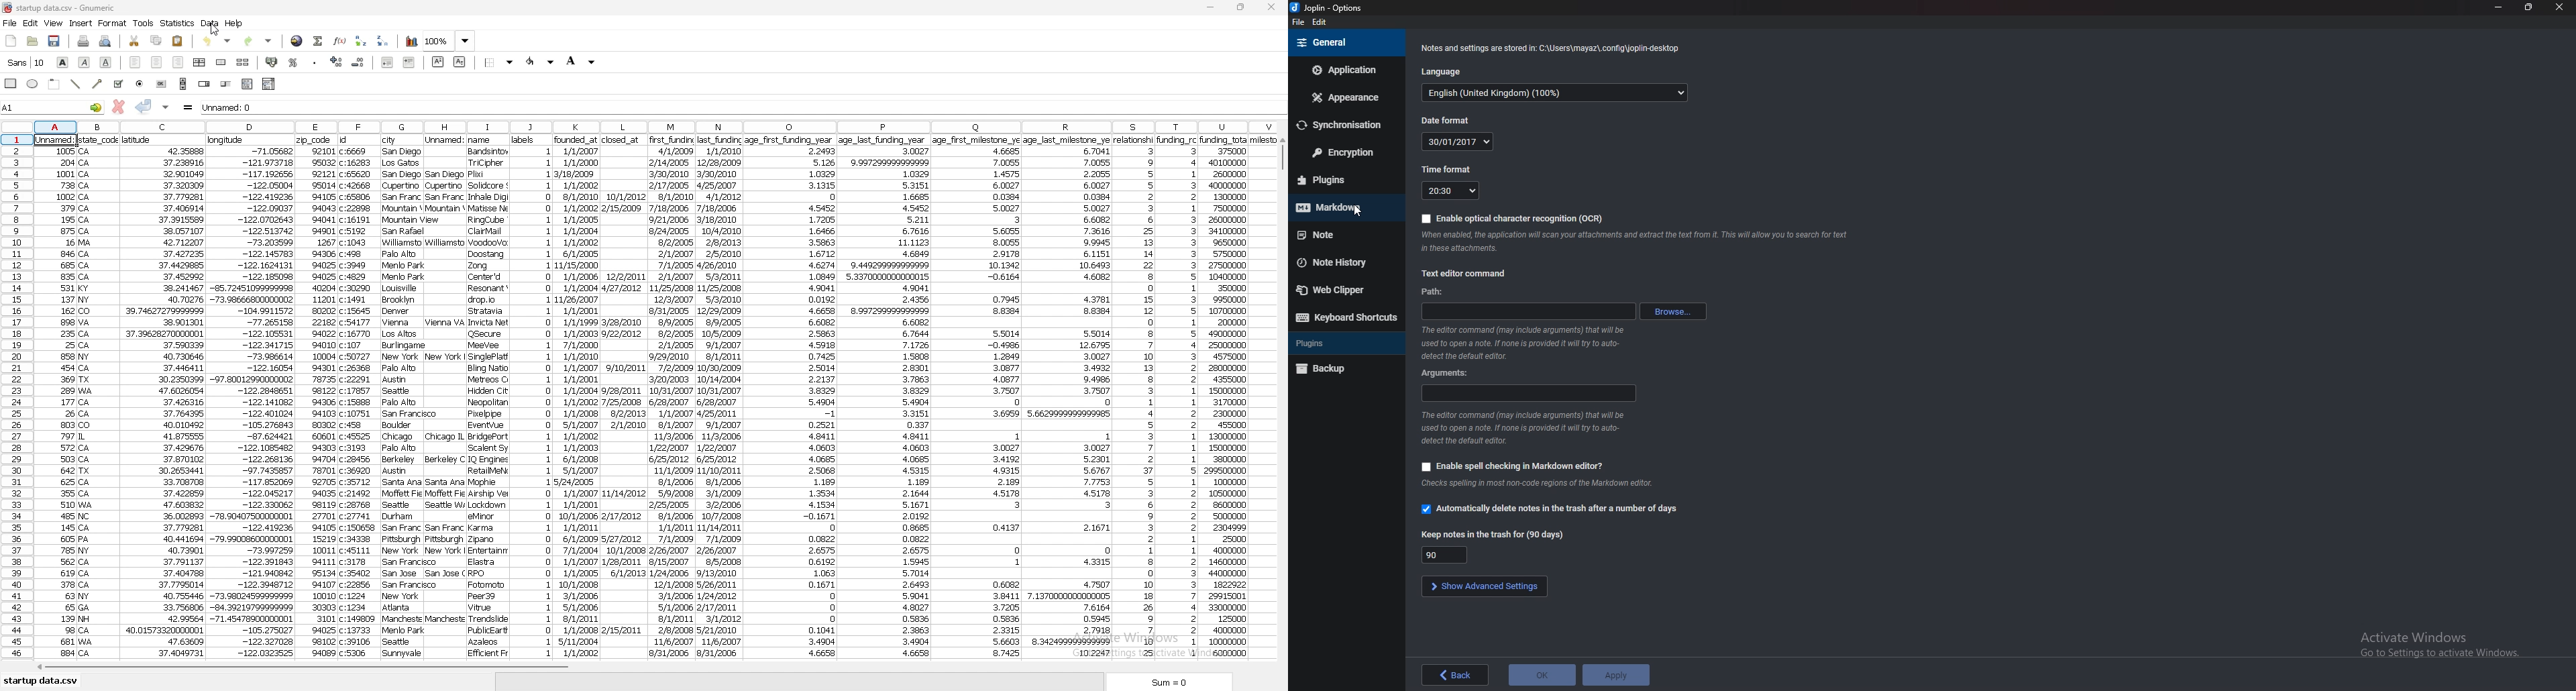 This screenshot has width=2576, height=700. What do you see at coordinates (270, 84) in the screenshot?
I see `combo box` at bounding box center [270, 84].